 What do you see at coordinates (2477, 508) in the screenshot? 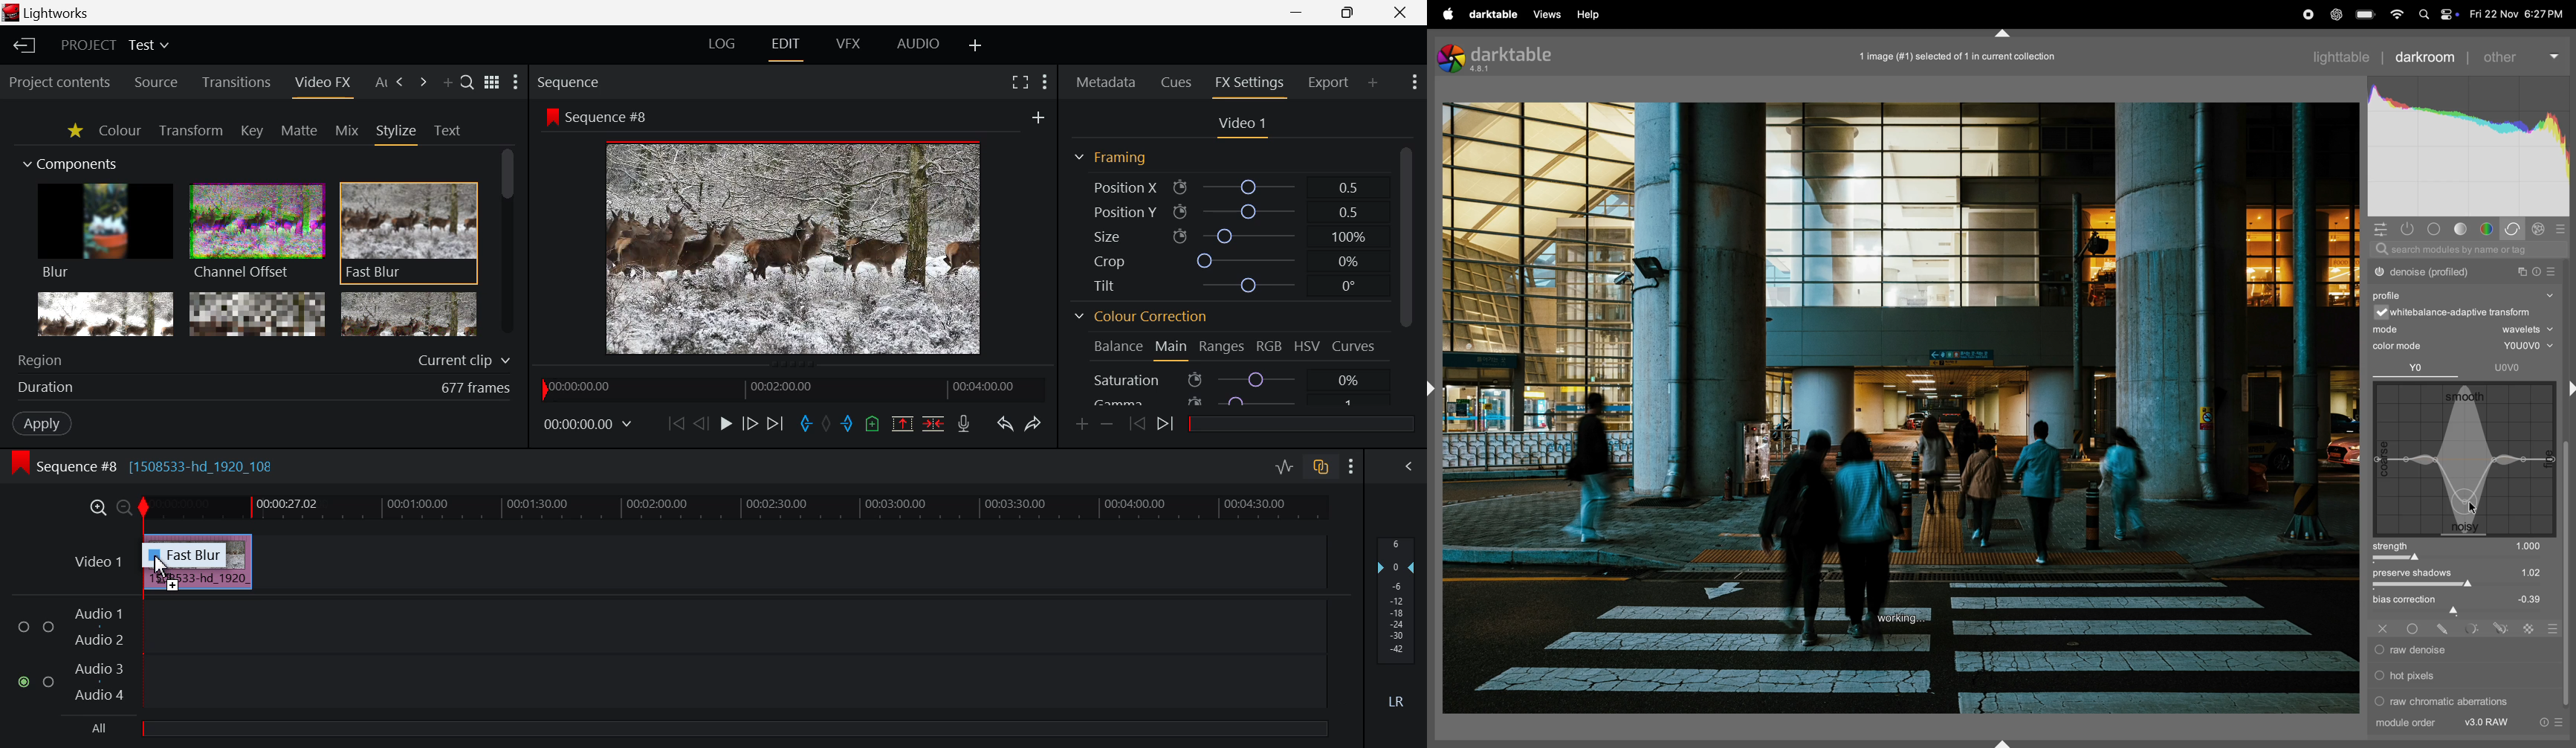
I see `cursor` at bounding box center [2477, 508].